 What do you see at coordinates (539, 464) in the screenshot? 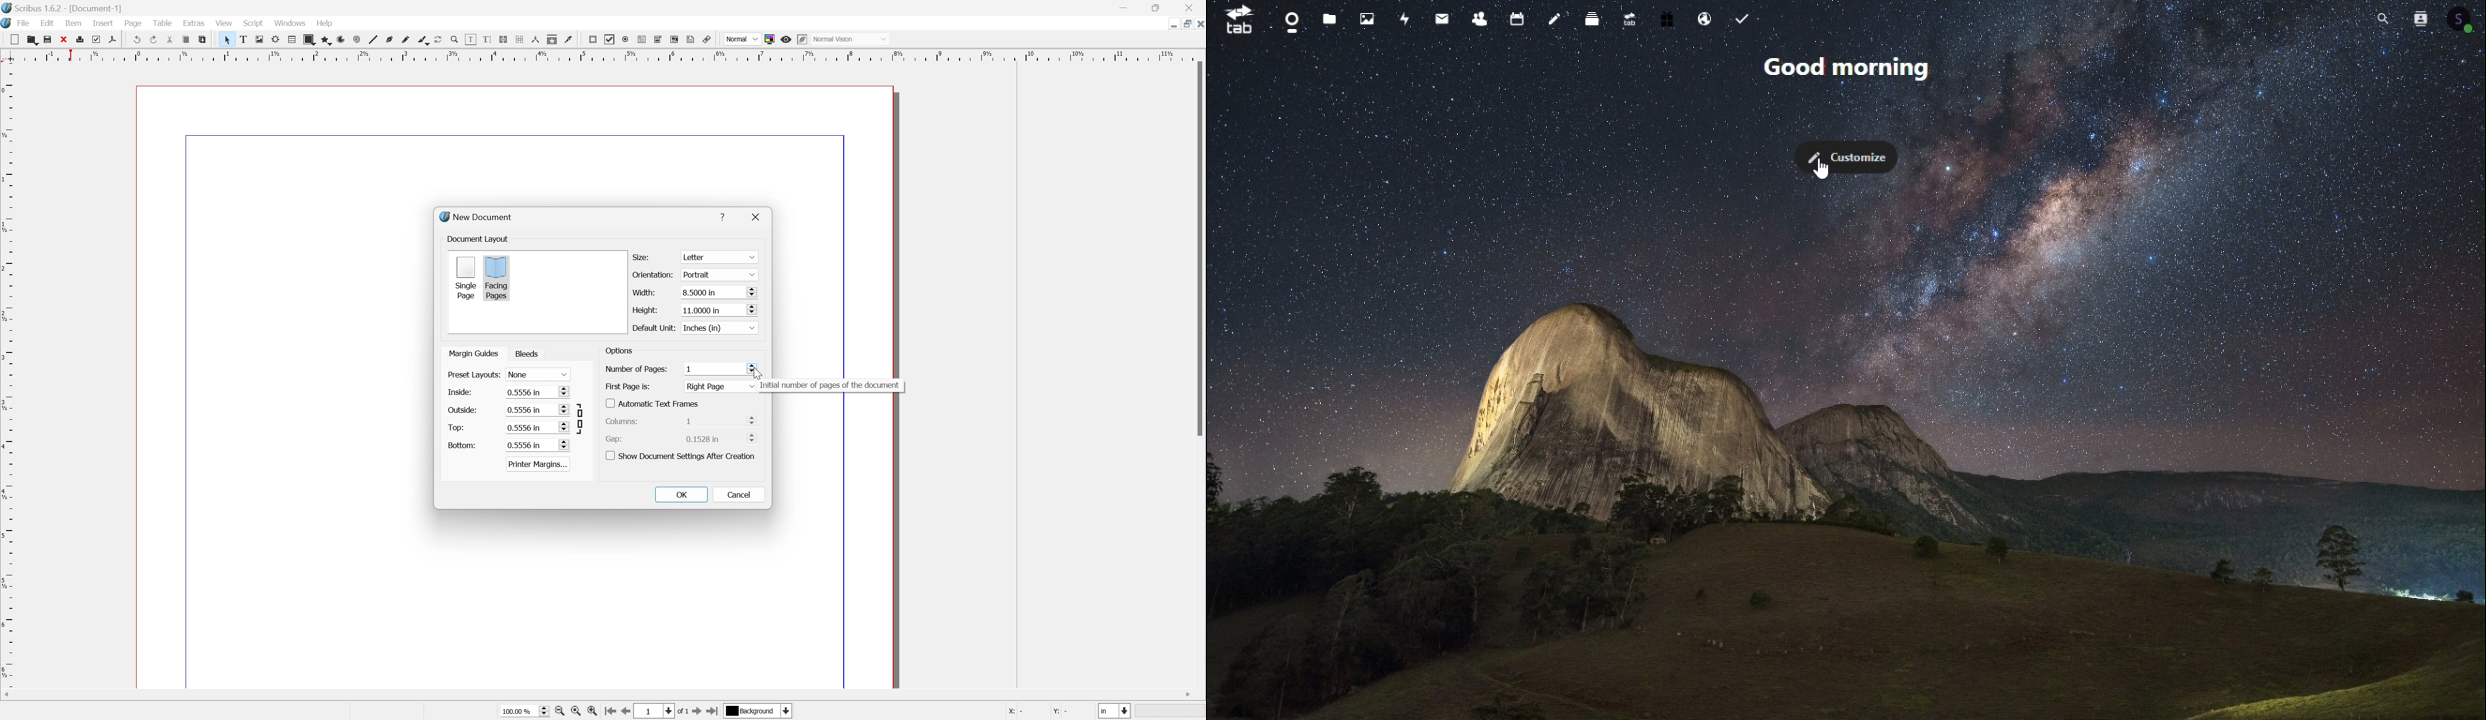
I see `Printer margins...` at bounding box center [539, 464].